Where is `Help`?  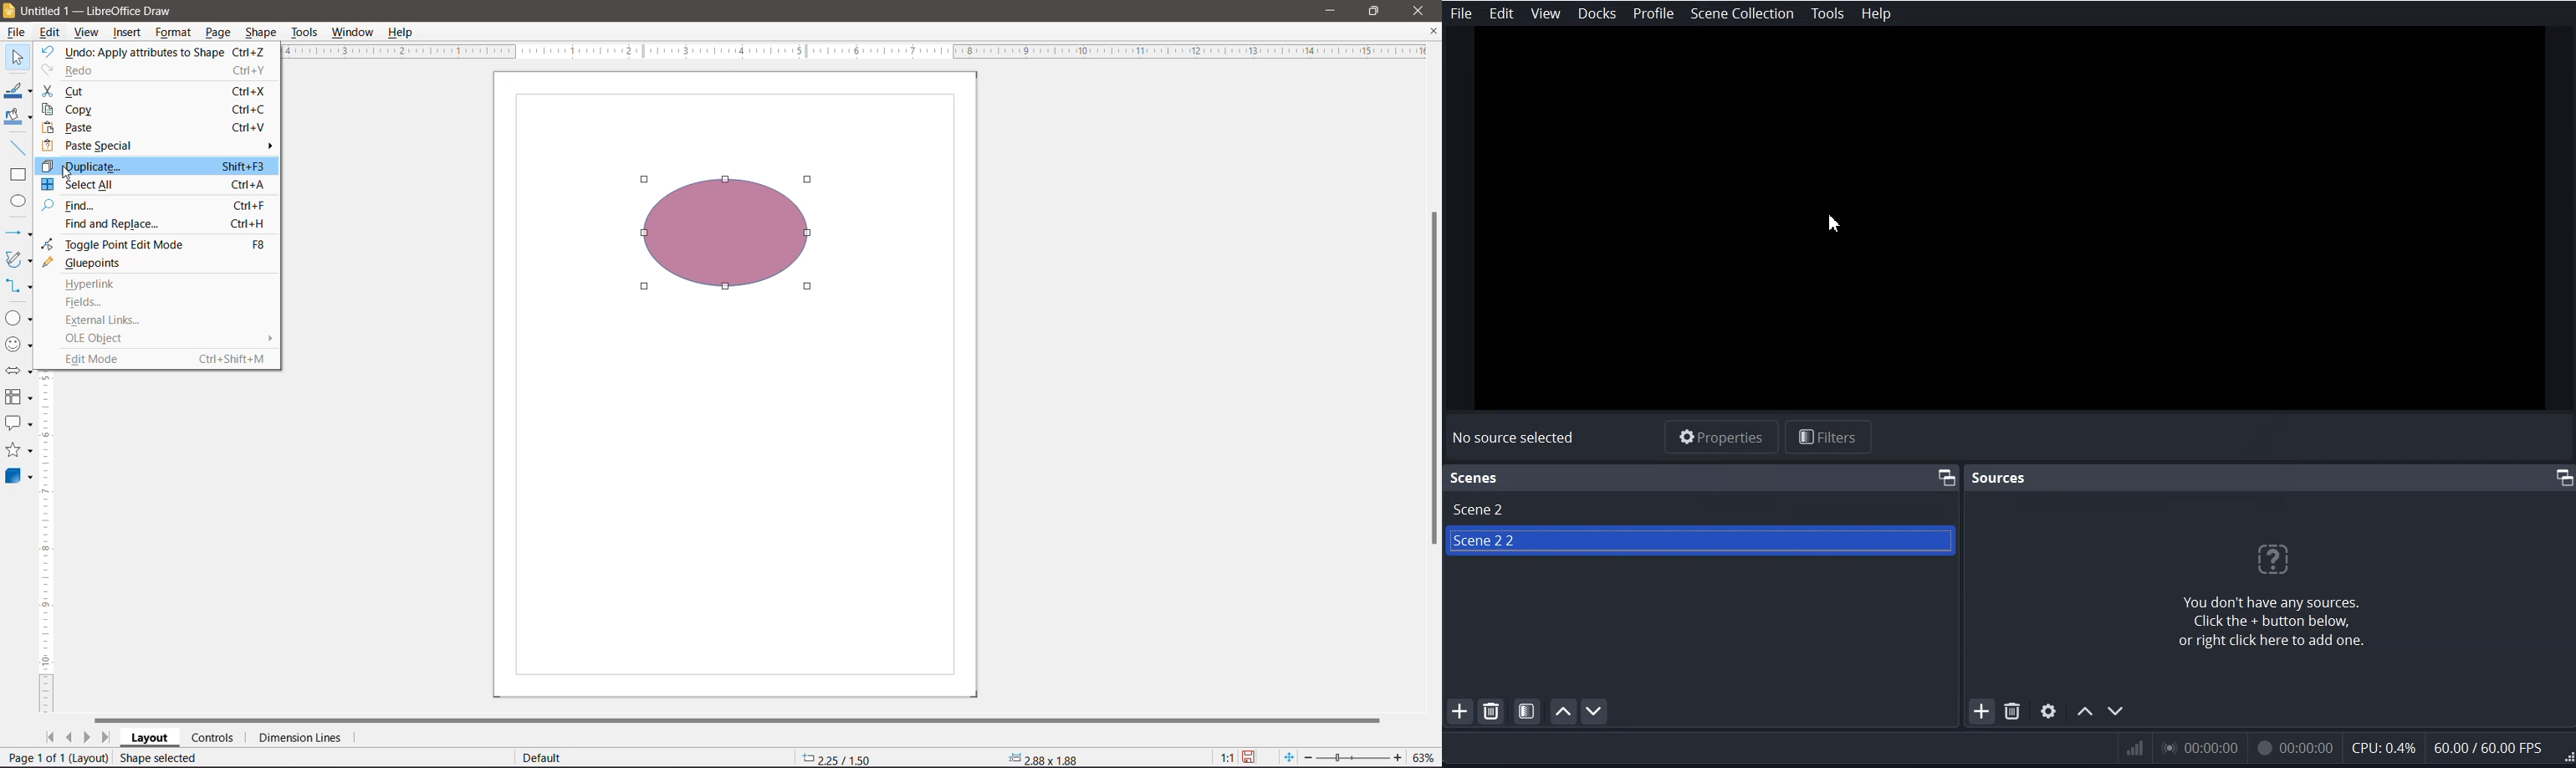
Help is located at coordinates (1875, 13).